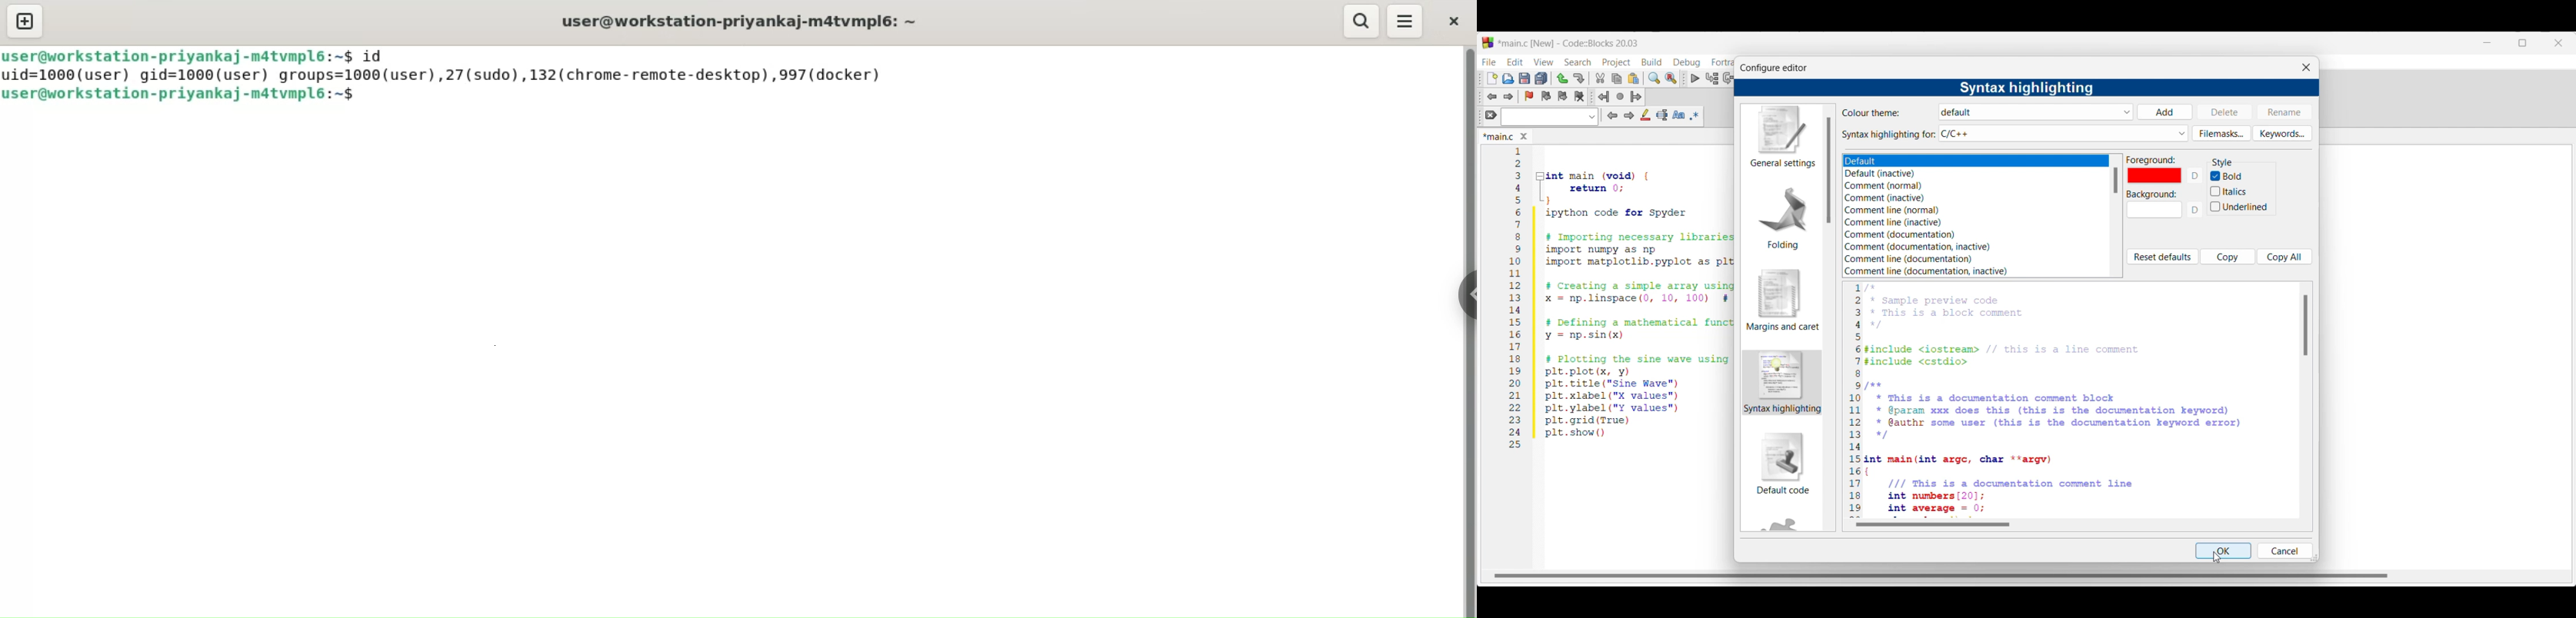  I want to click on Close tab, so click(1524, 136).